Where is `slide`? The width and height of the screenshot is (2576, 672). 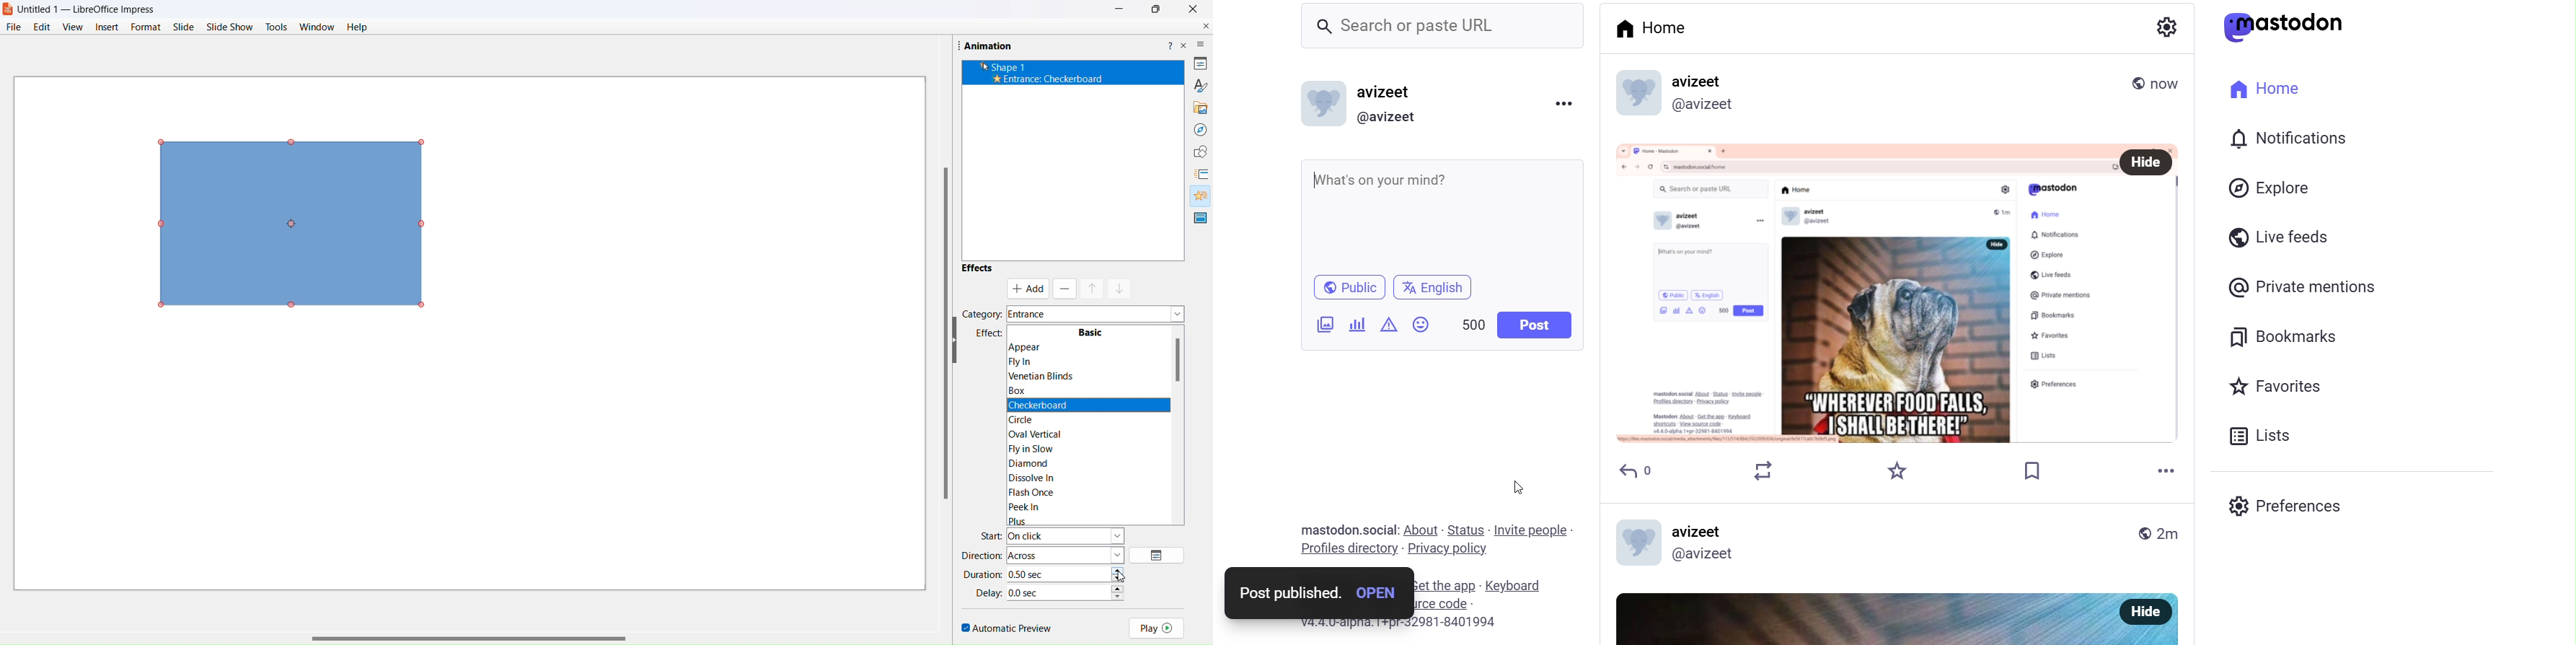
slide is located at coordinates (183, 27).